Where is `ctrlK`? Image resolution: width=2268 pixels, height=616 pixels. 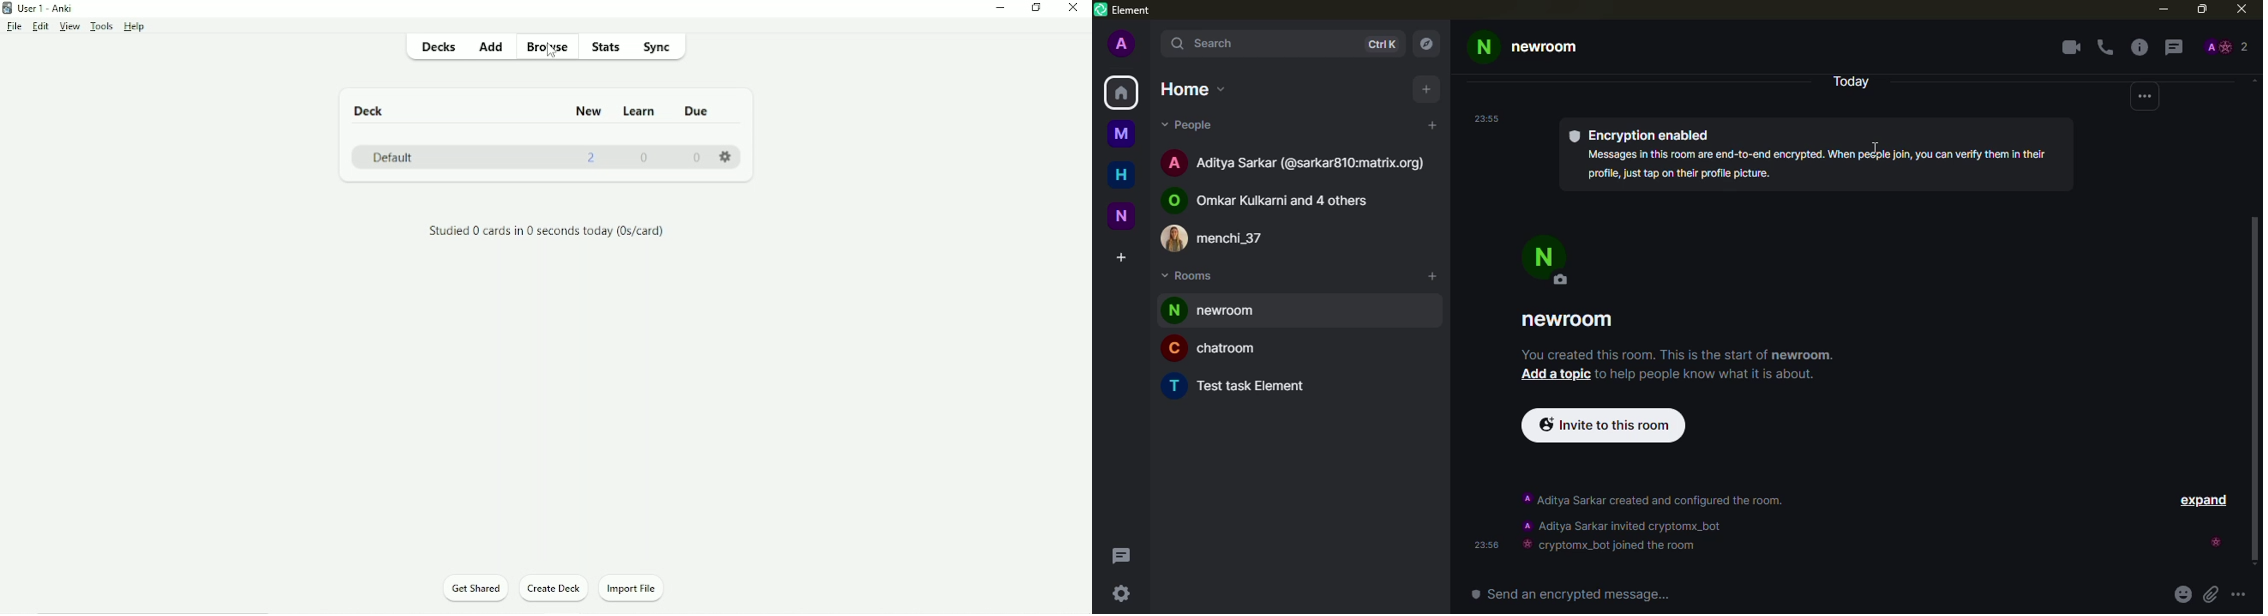
ctrlK is located at coordinates (1381, 45).